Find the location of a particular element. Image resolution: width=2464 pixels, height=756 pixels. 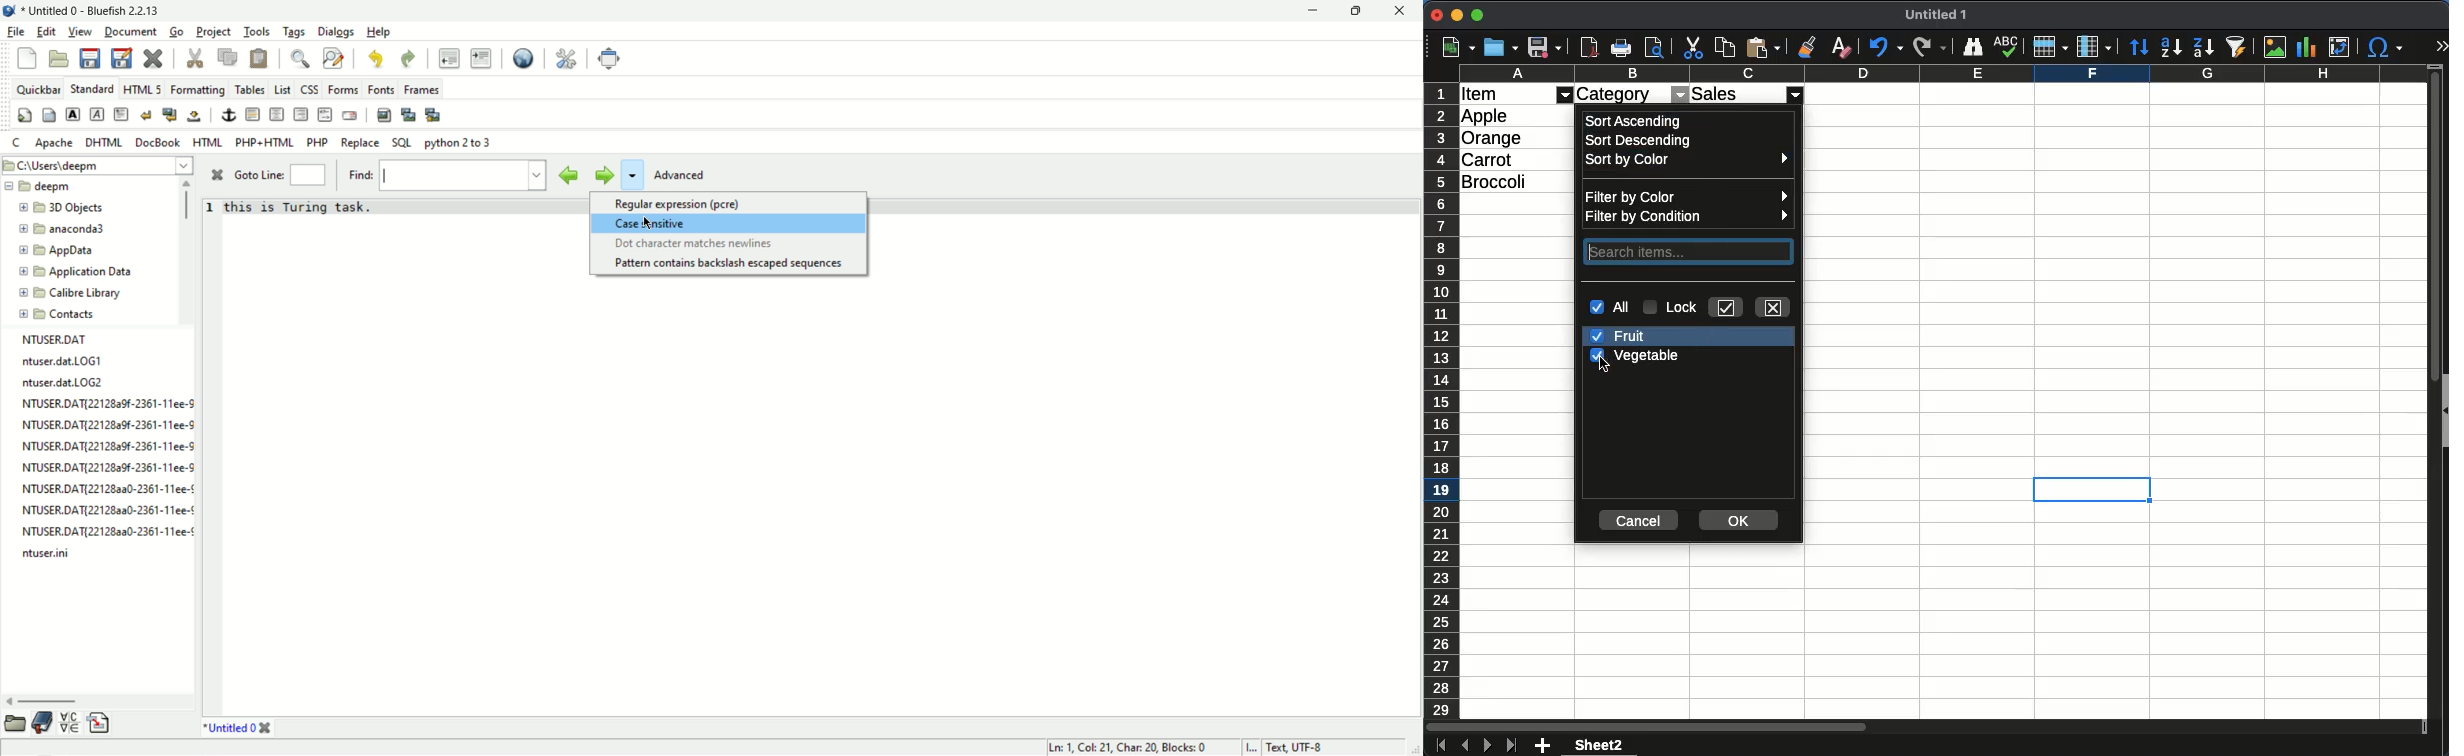

Goto Line: is located at coordinates (261, 176).